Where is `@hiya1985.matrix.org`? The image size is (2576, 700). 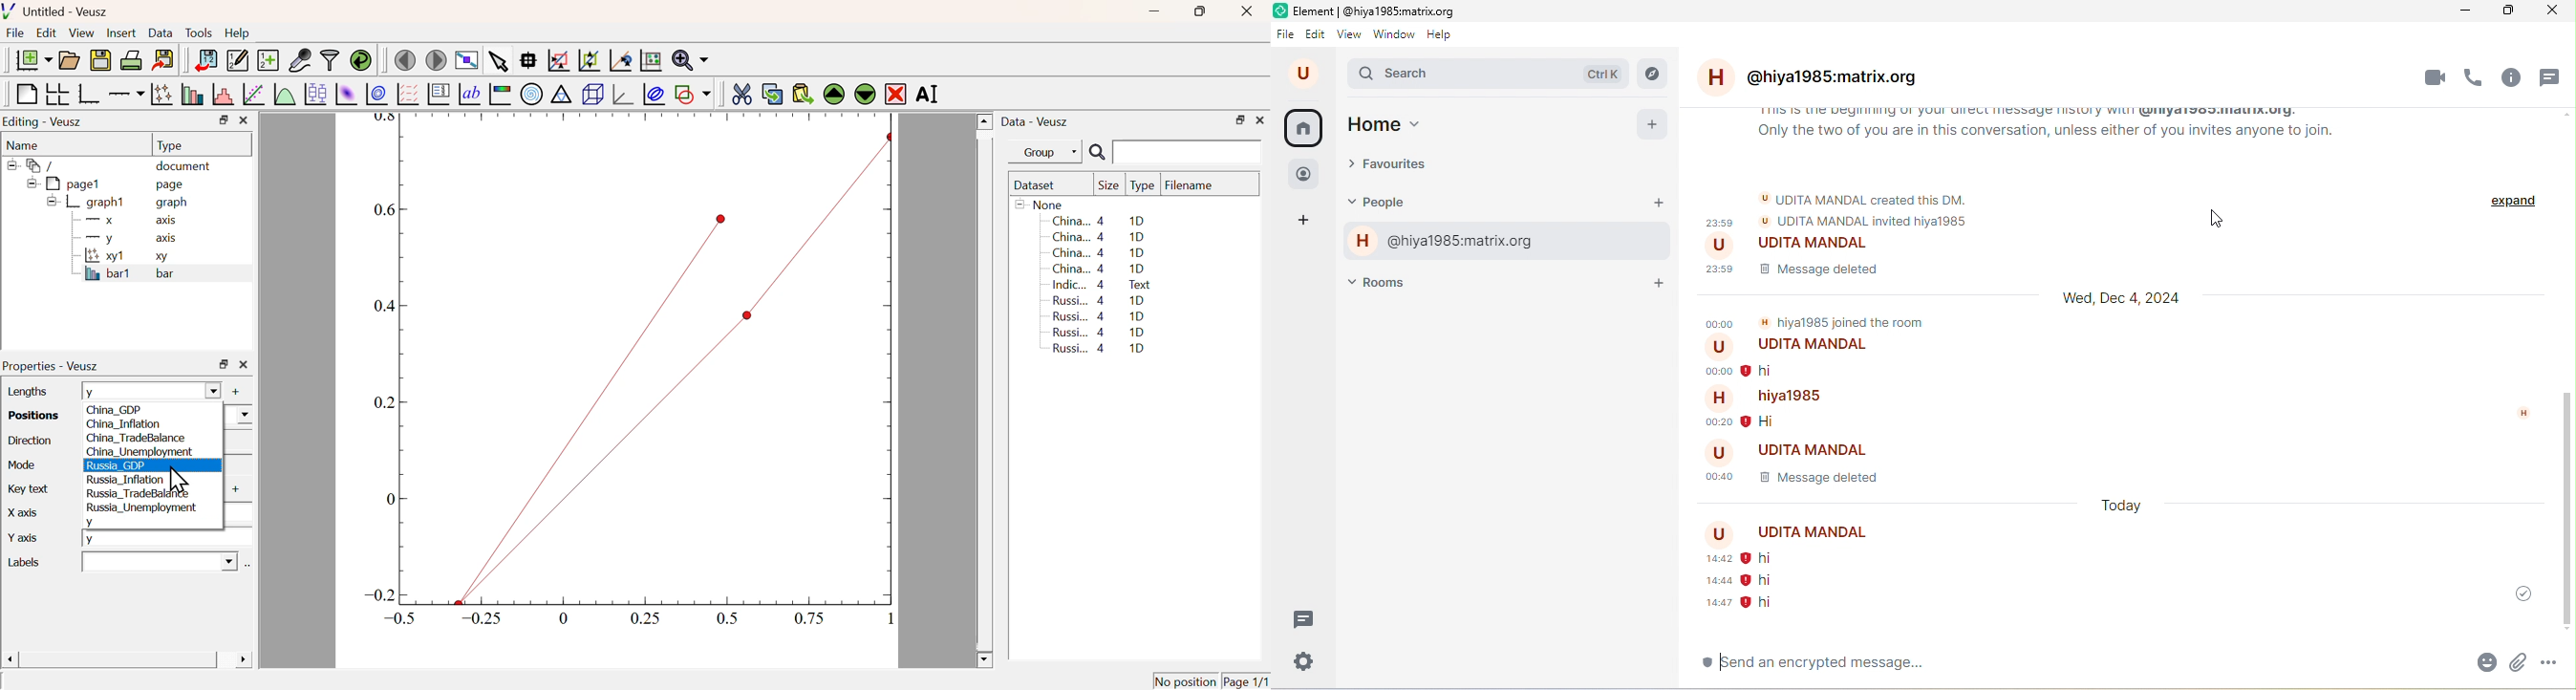
@hiya1985.matrix.org is located at coordinates (1820, 80).